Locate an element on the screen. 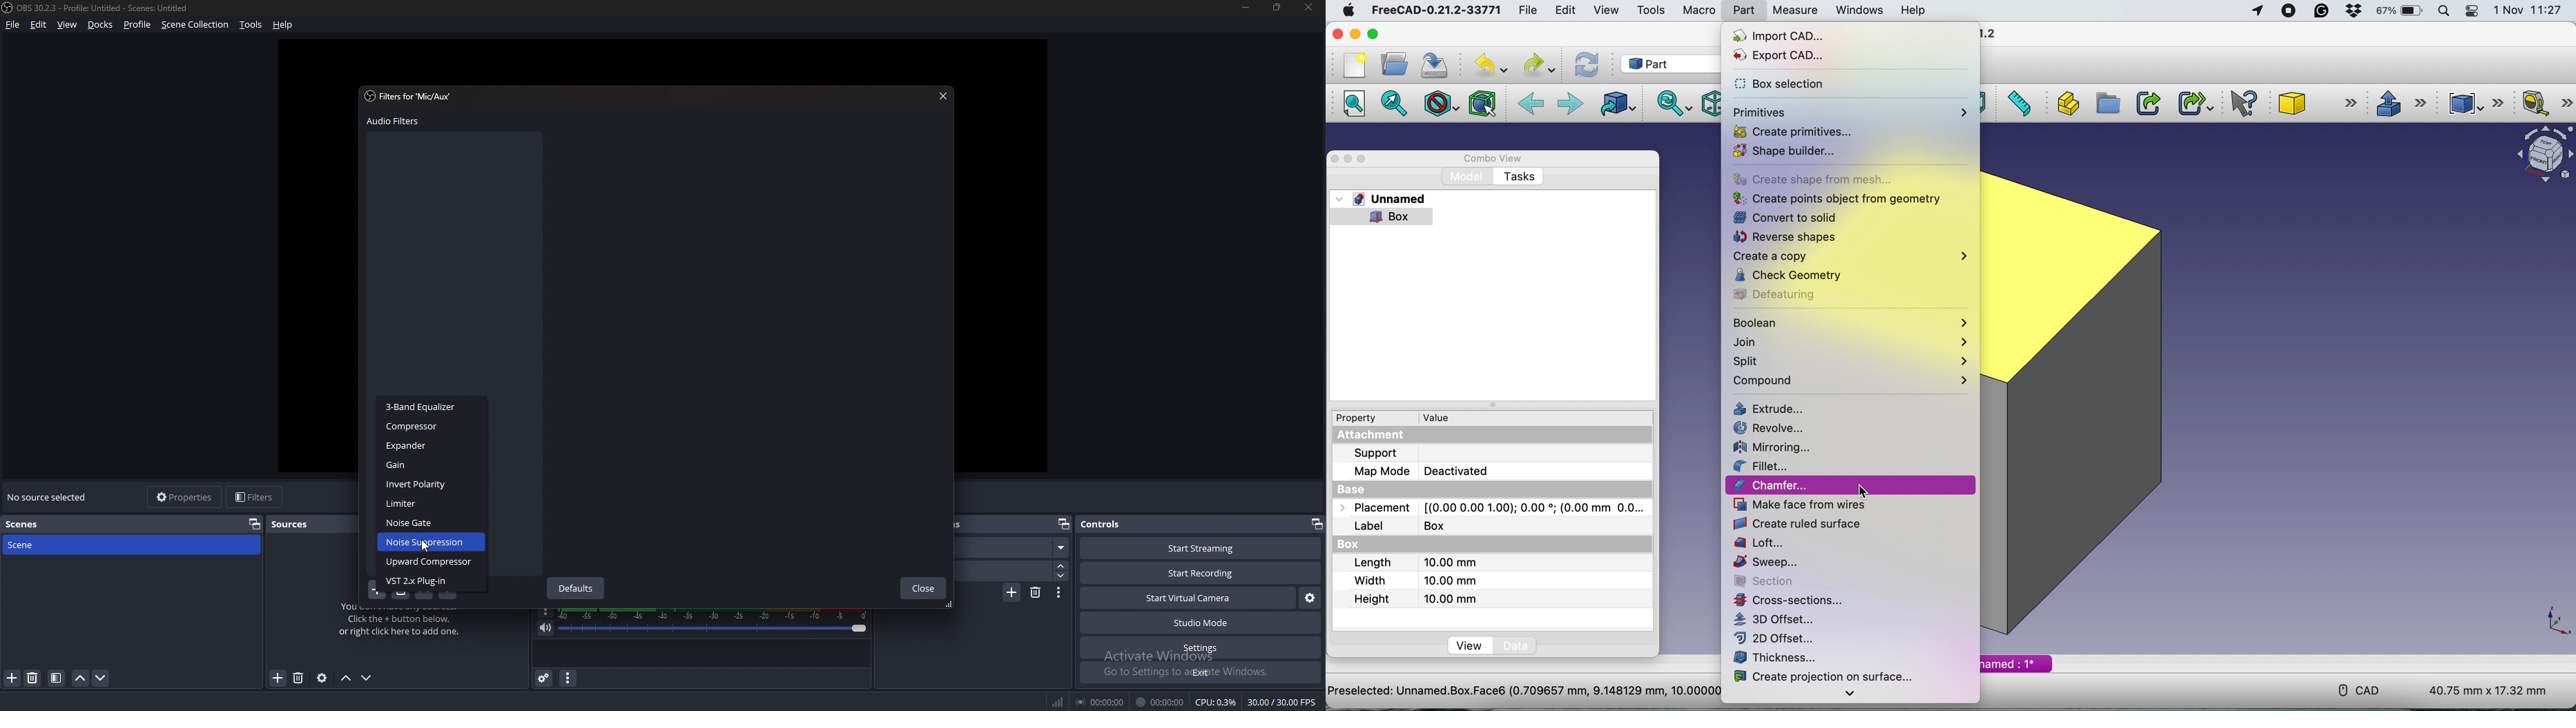 The height and width of the screenshot is (728, 2576). box is located at coordinates (2102, 392).